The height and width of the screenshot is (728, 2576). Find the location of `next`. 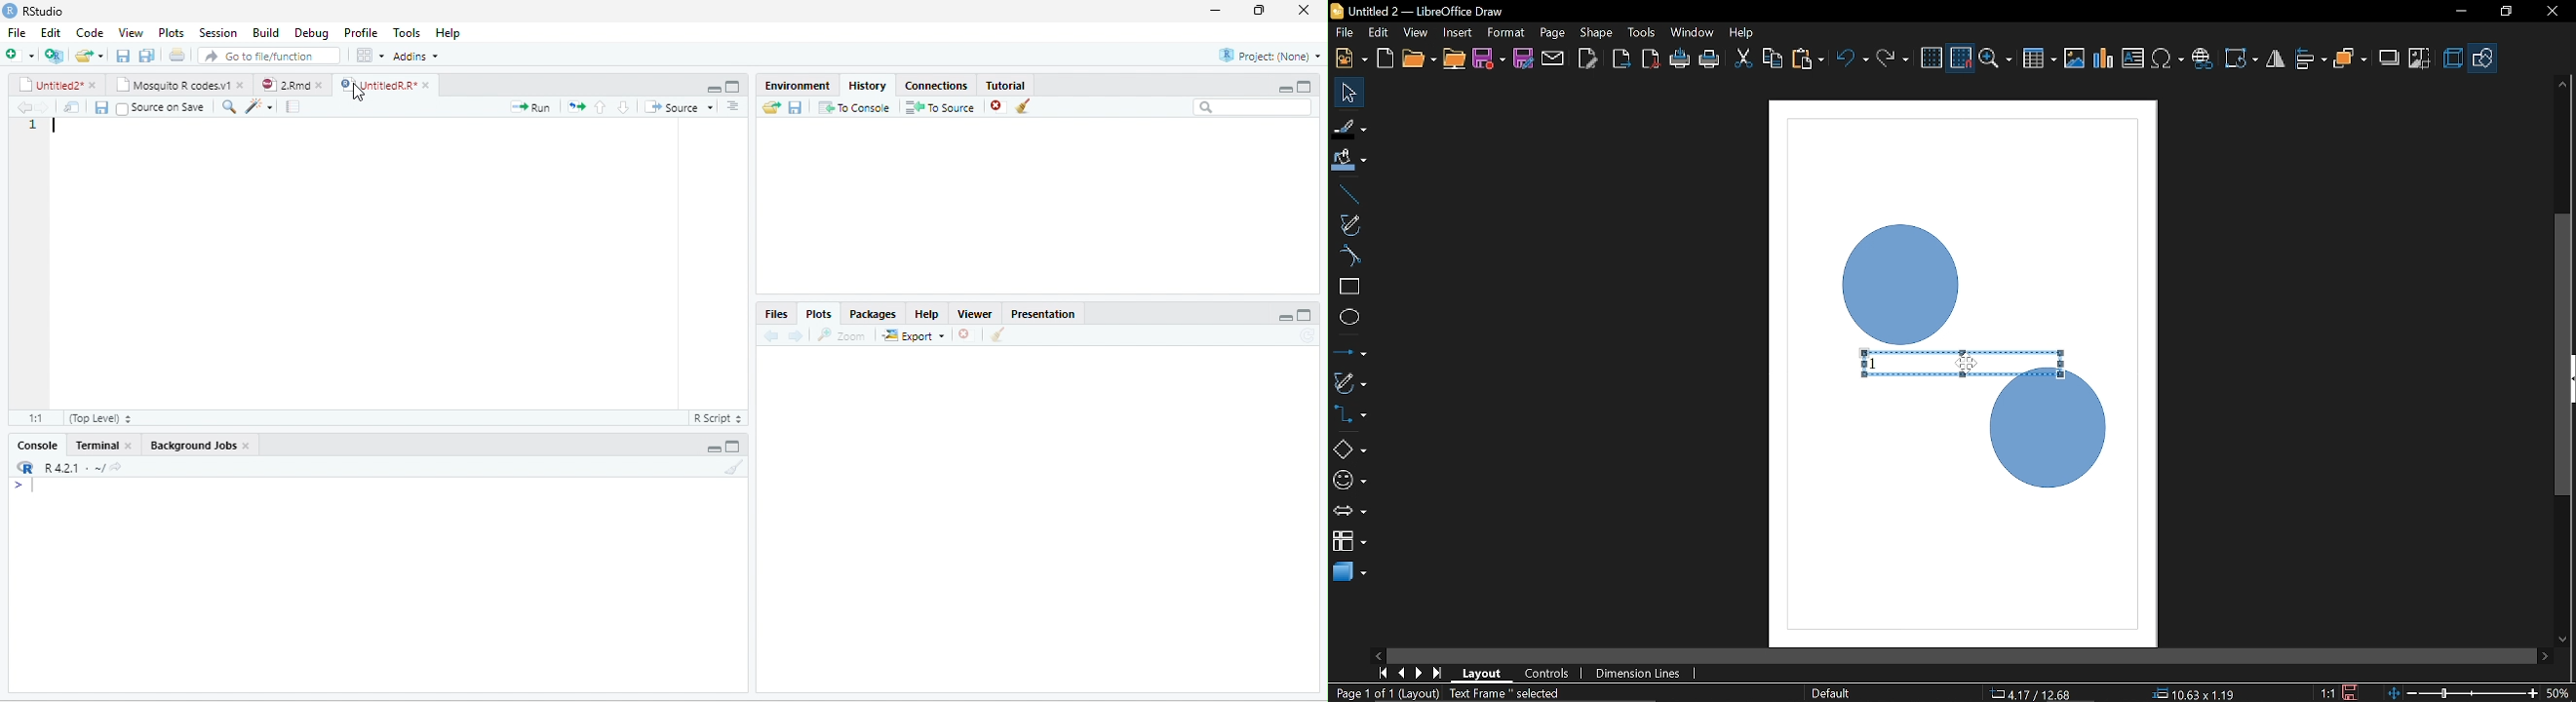

next is located at coordinates (801, 334).